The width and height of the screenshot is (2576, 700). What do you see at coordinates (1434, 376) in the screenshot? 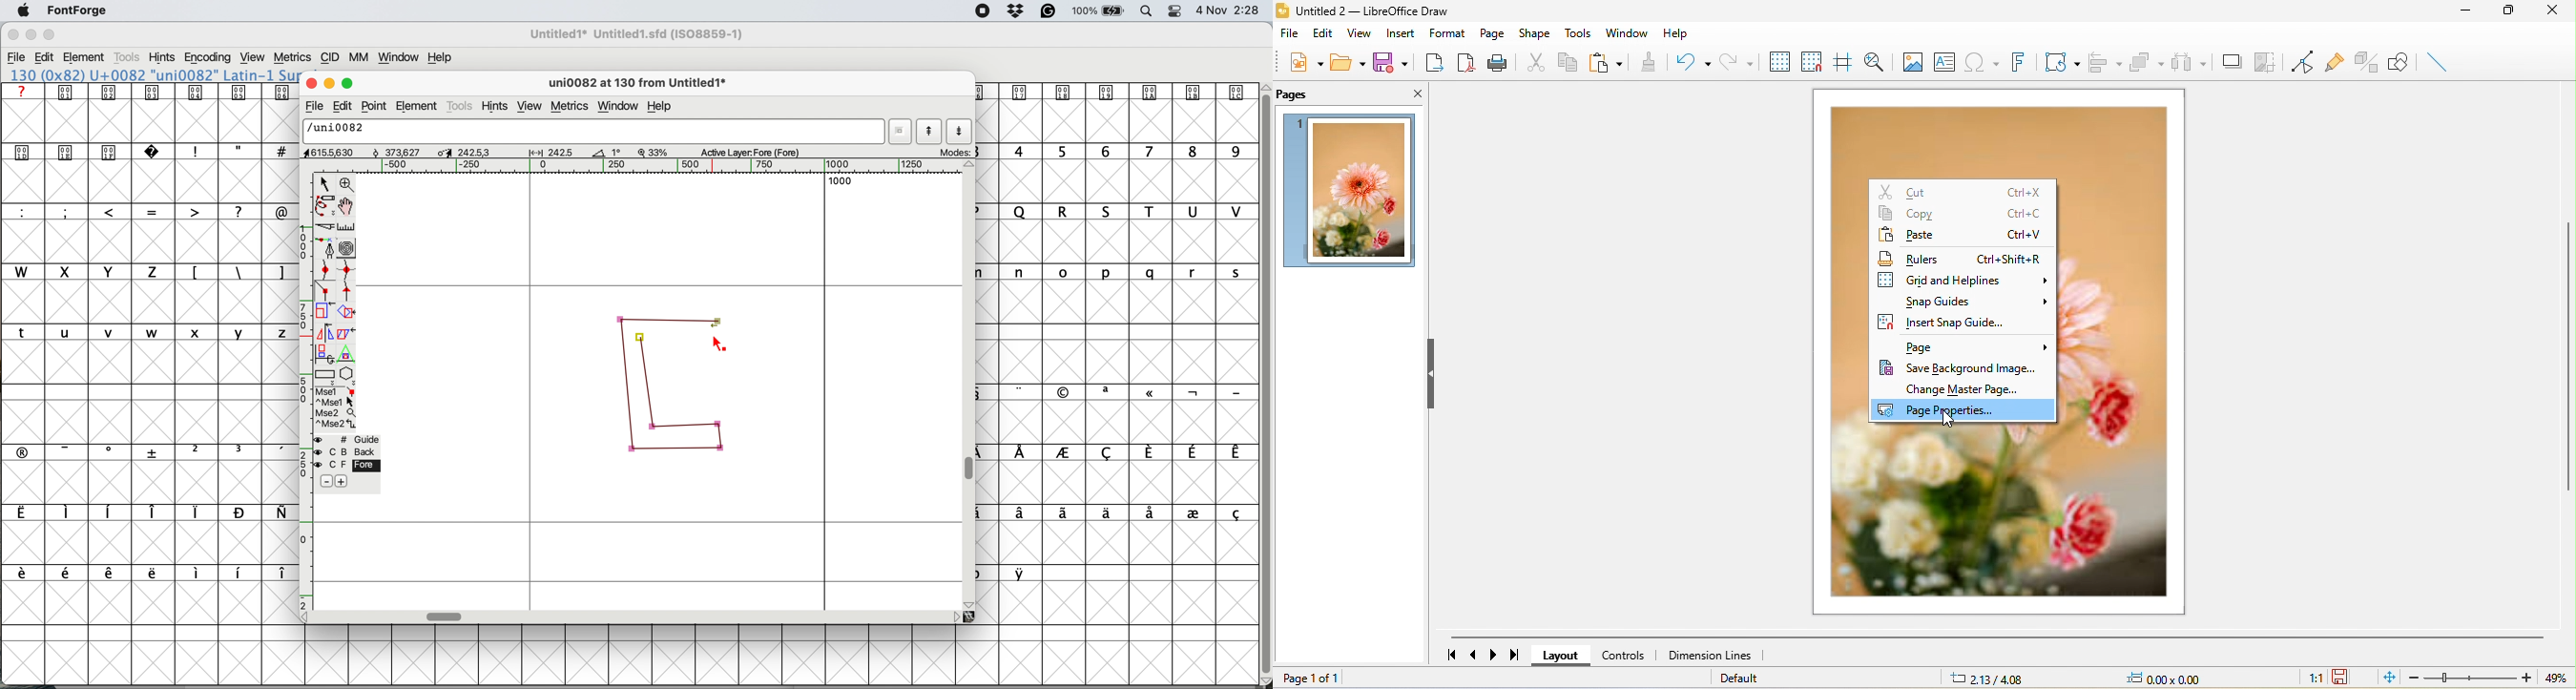
I see `hide` at bounding box center [1434, 376].